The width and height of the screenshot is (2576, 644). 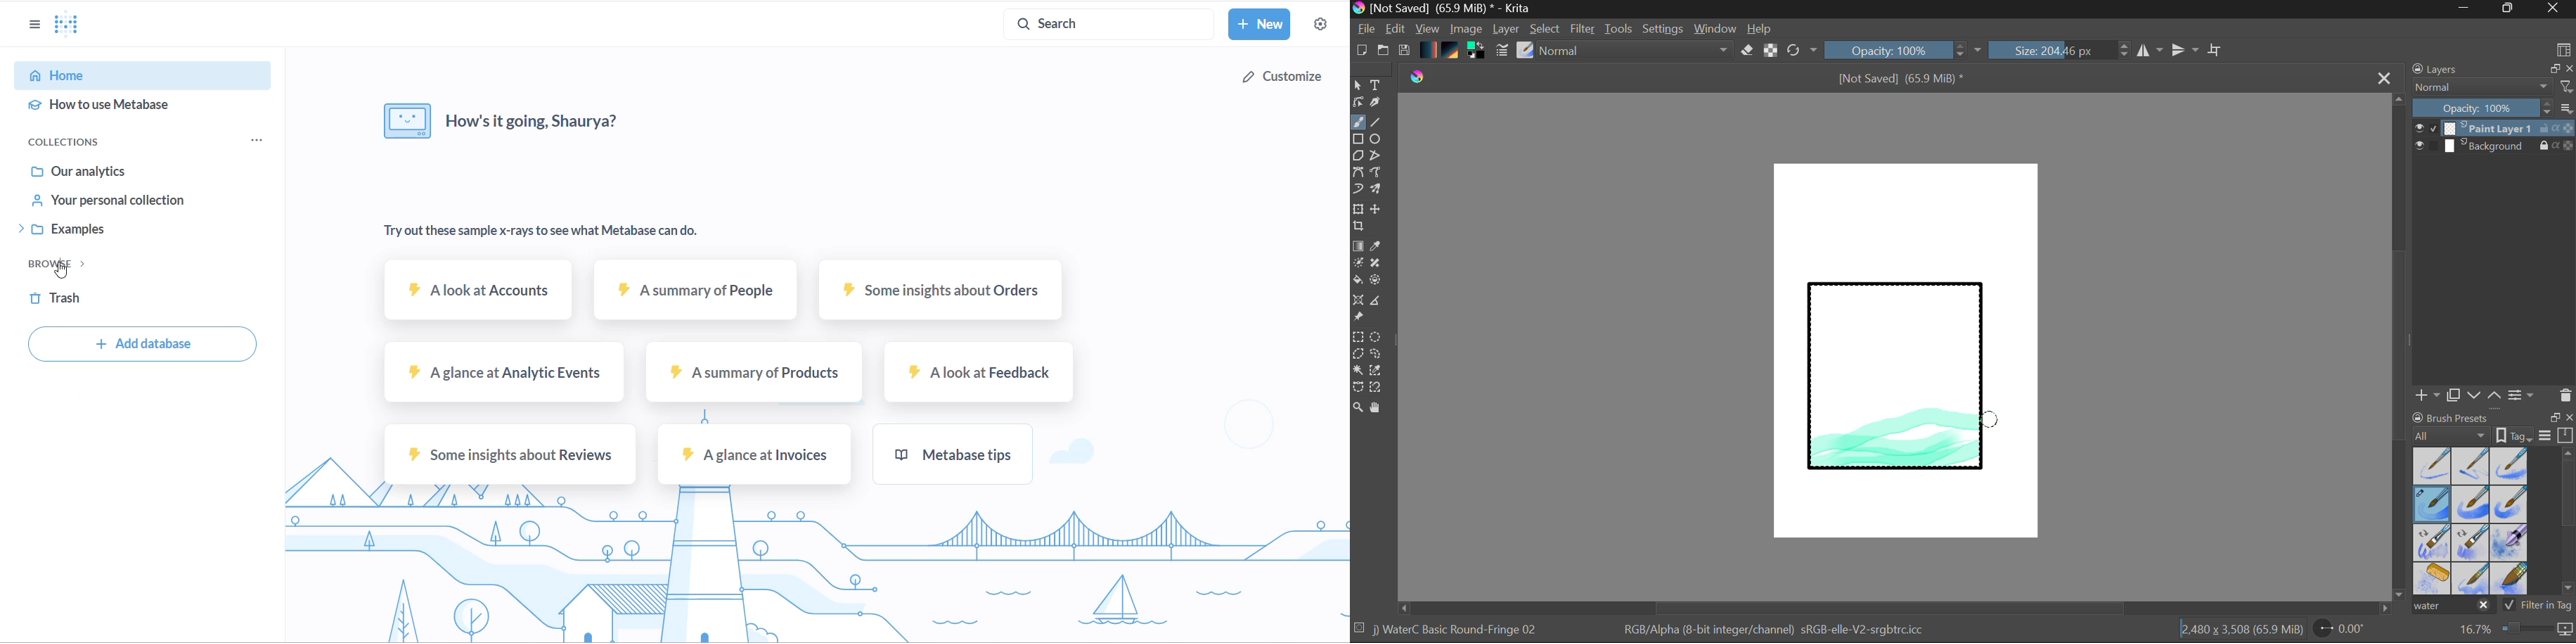 I want to click on Brush Selected, so click(x=1457, y=631).